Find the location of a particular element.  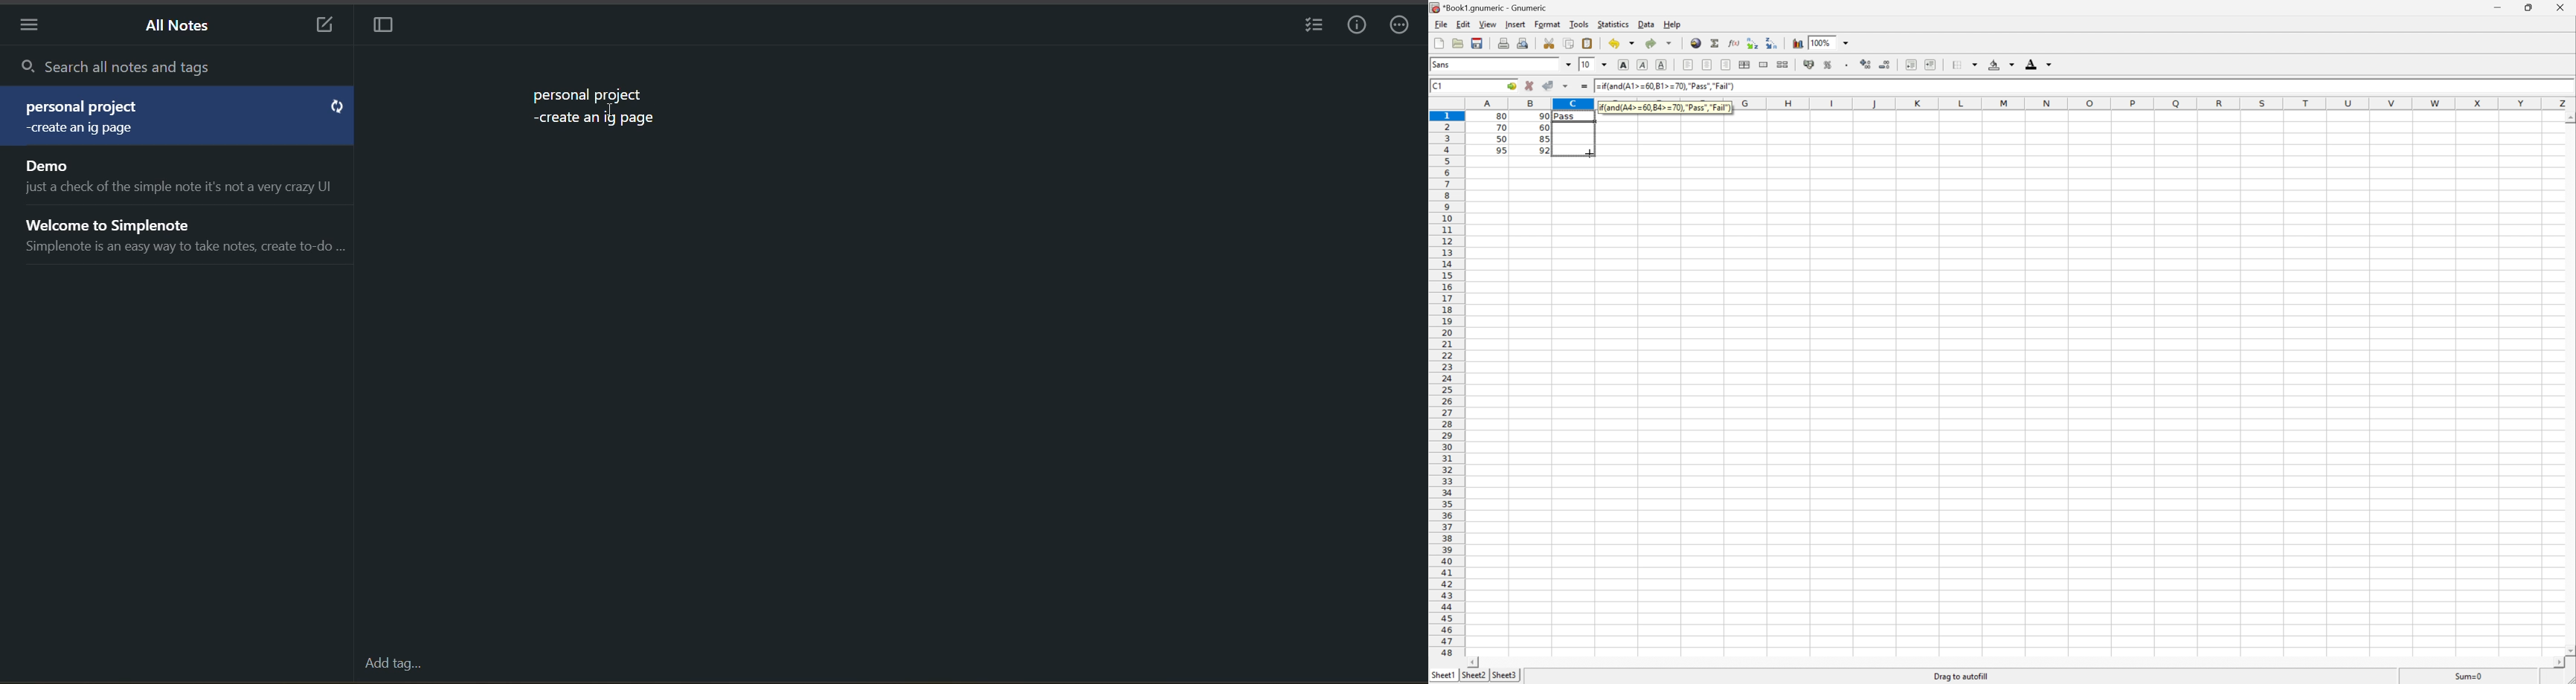

Insert hyperlink is located at coordinates (1696, 42).